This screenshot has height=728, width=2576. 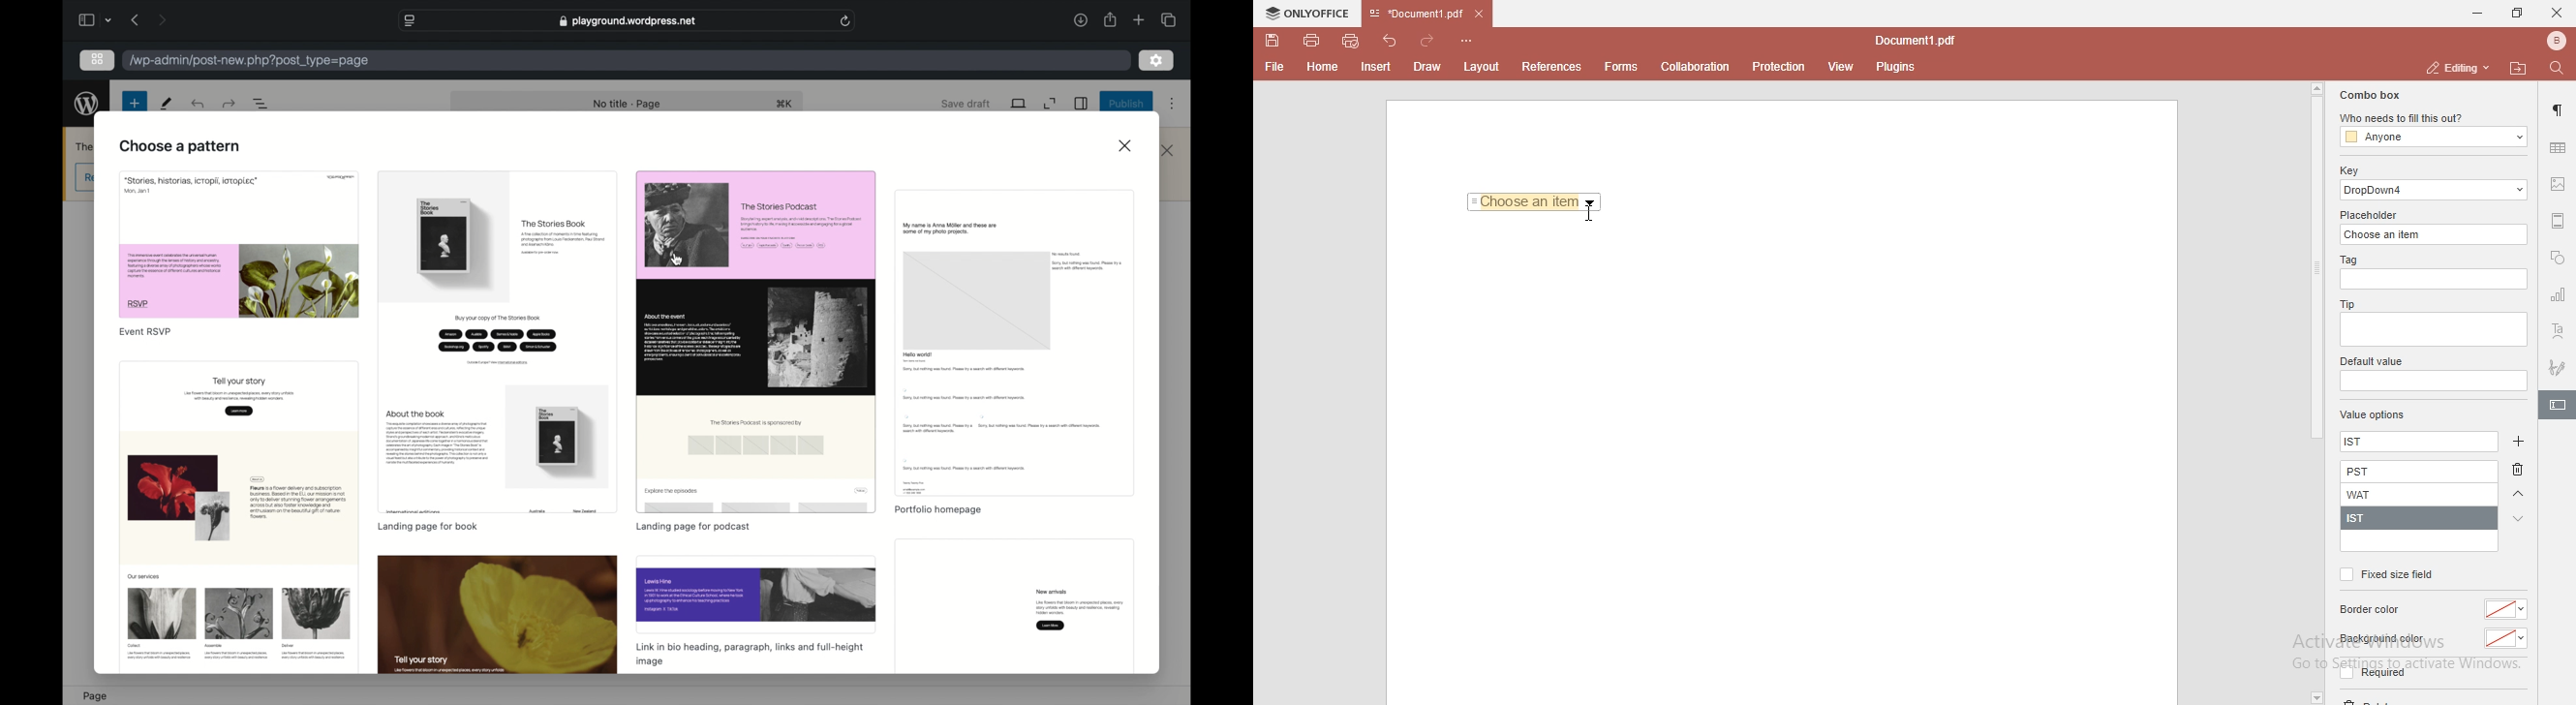 What do you see at coordinates (2561, 67) in the screenshot?
I see `find` at bounding box center [2561, 67].